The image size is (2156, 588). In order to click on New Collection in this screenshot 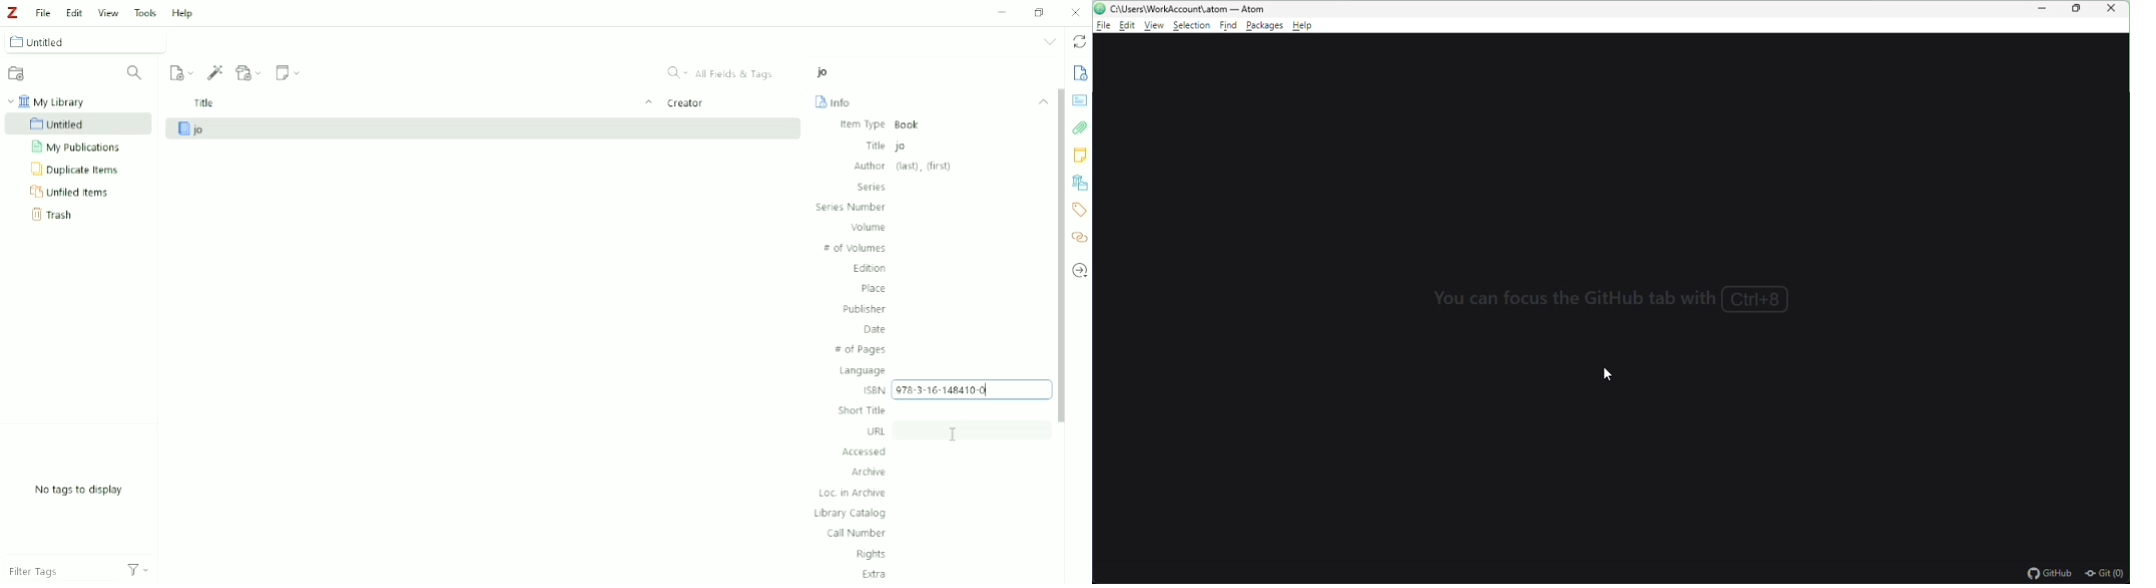, I will do `click(18, 73)`.